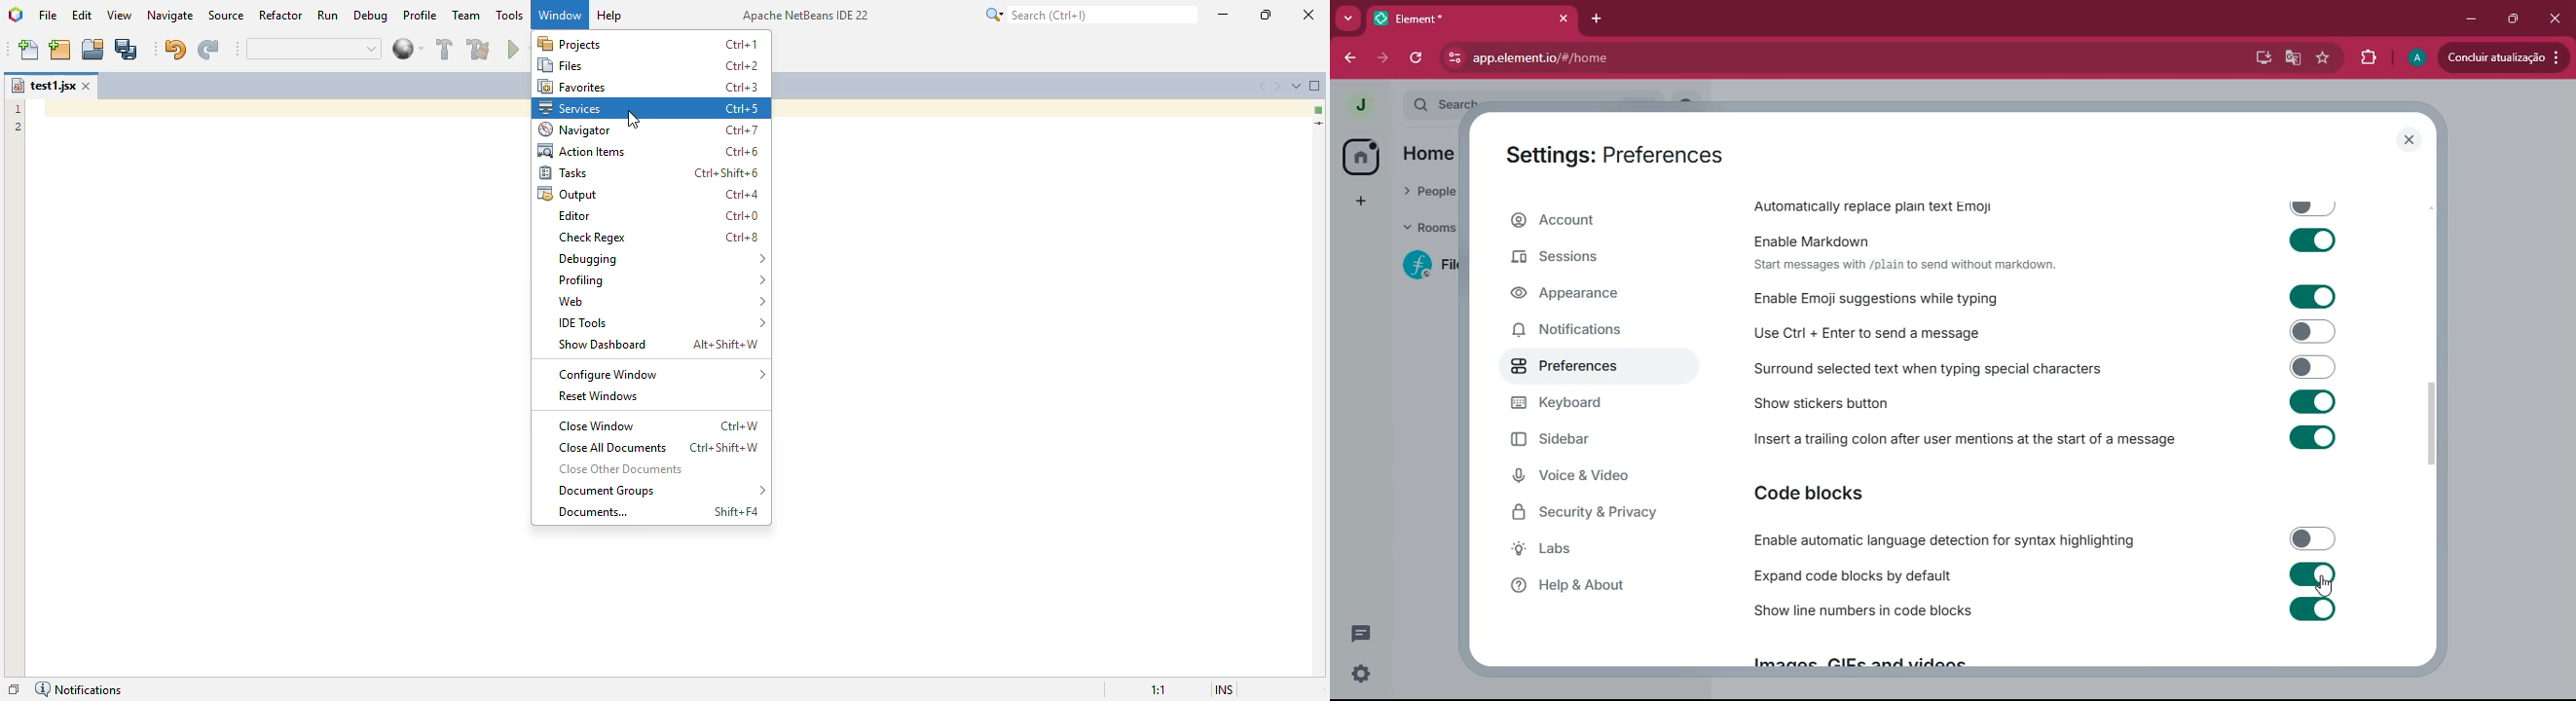  I want to click on home, so click(1434, 155).